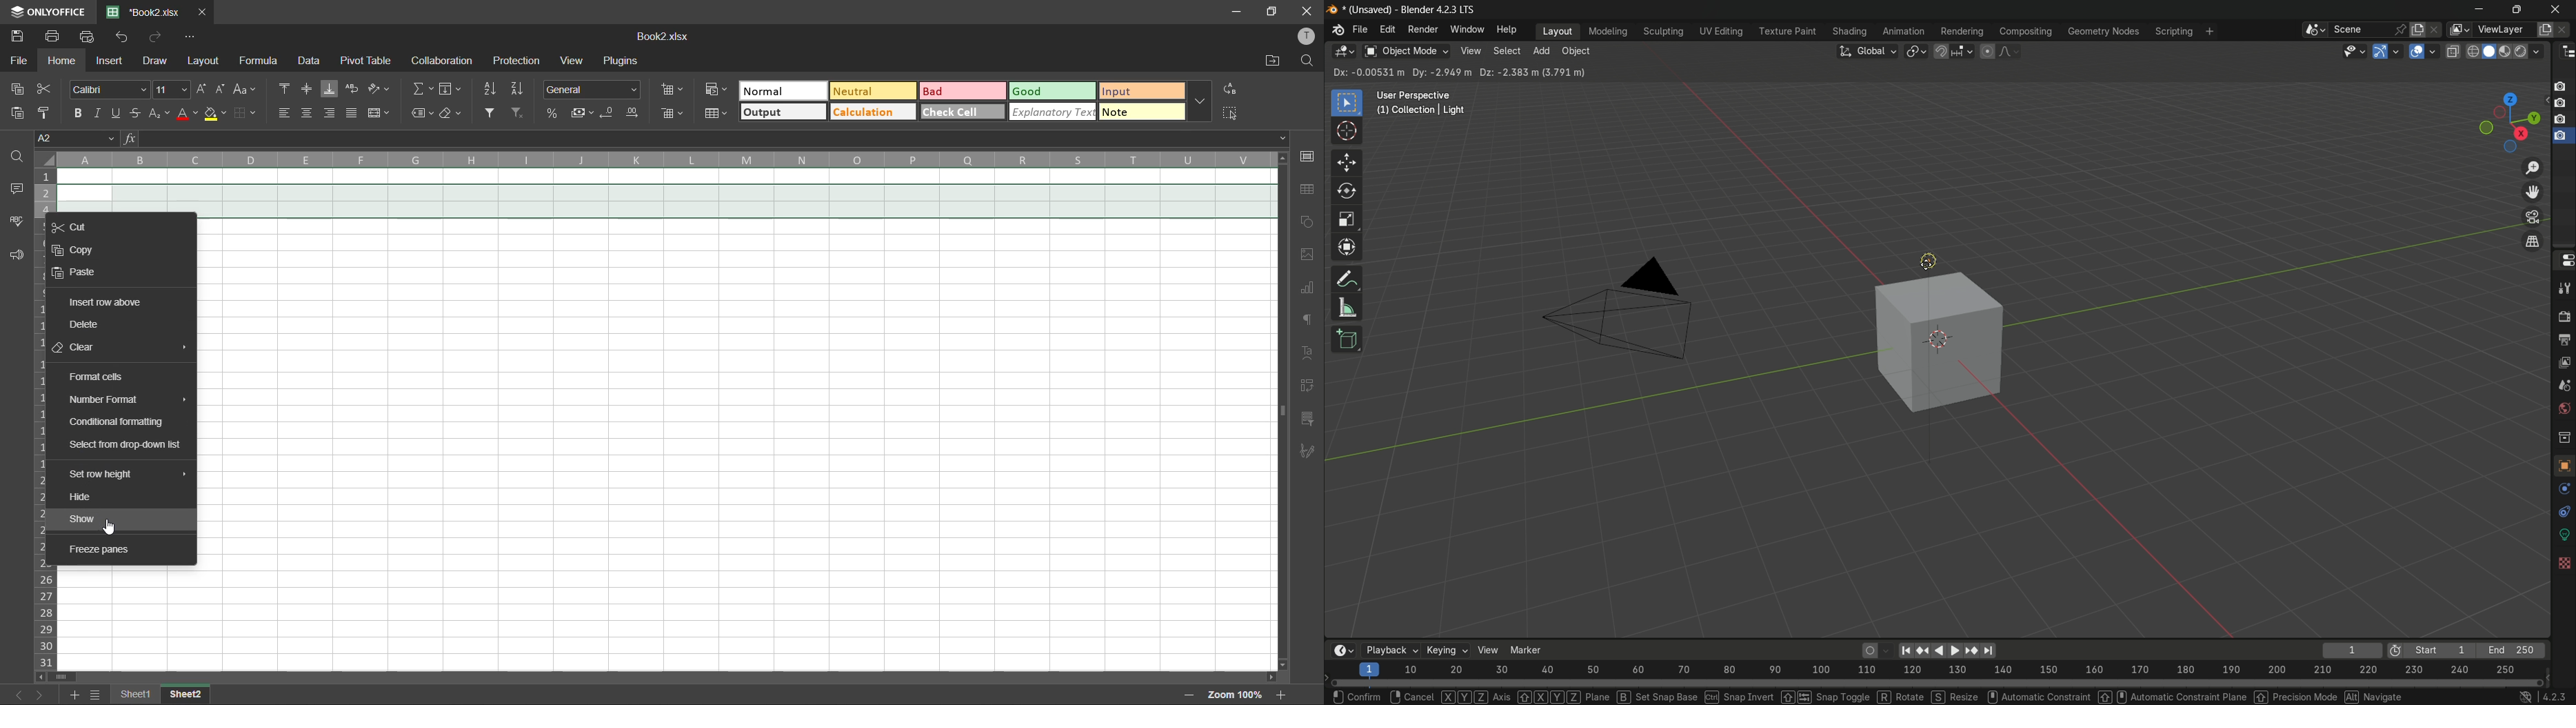  What do you see at coordinates (308, 113) in the screenshot?
I see `align center` at bounding box center [308, 113].